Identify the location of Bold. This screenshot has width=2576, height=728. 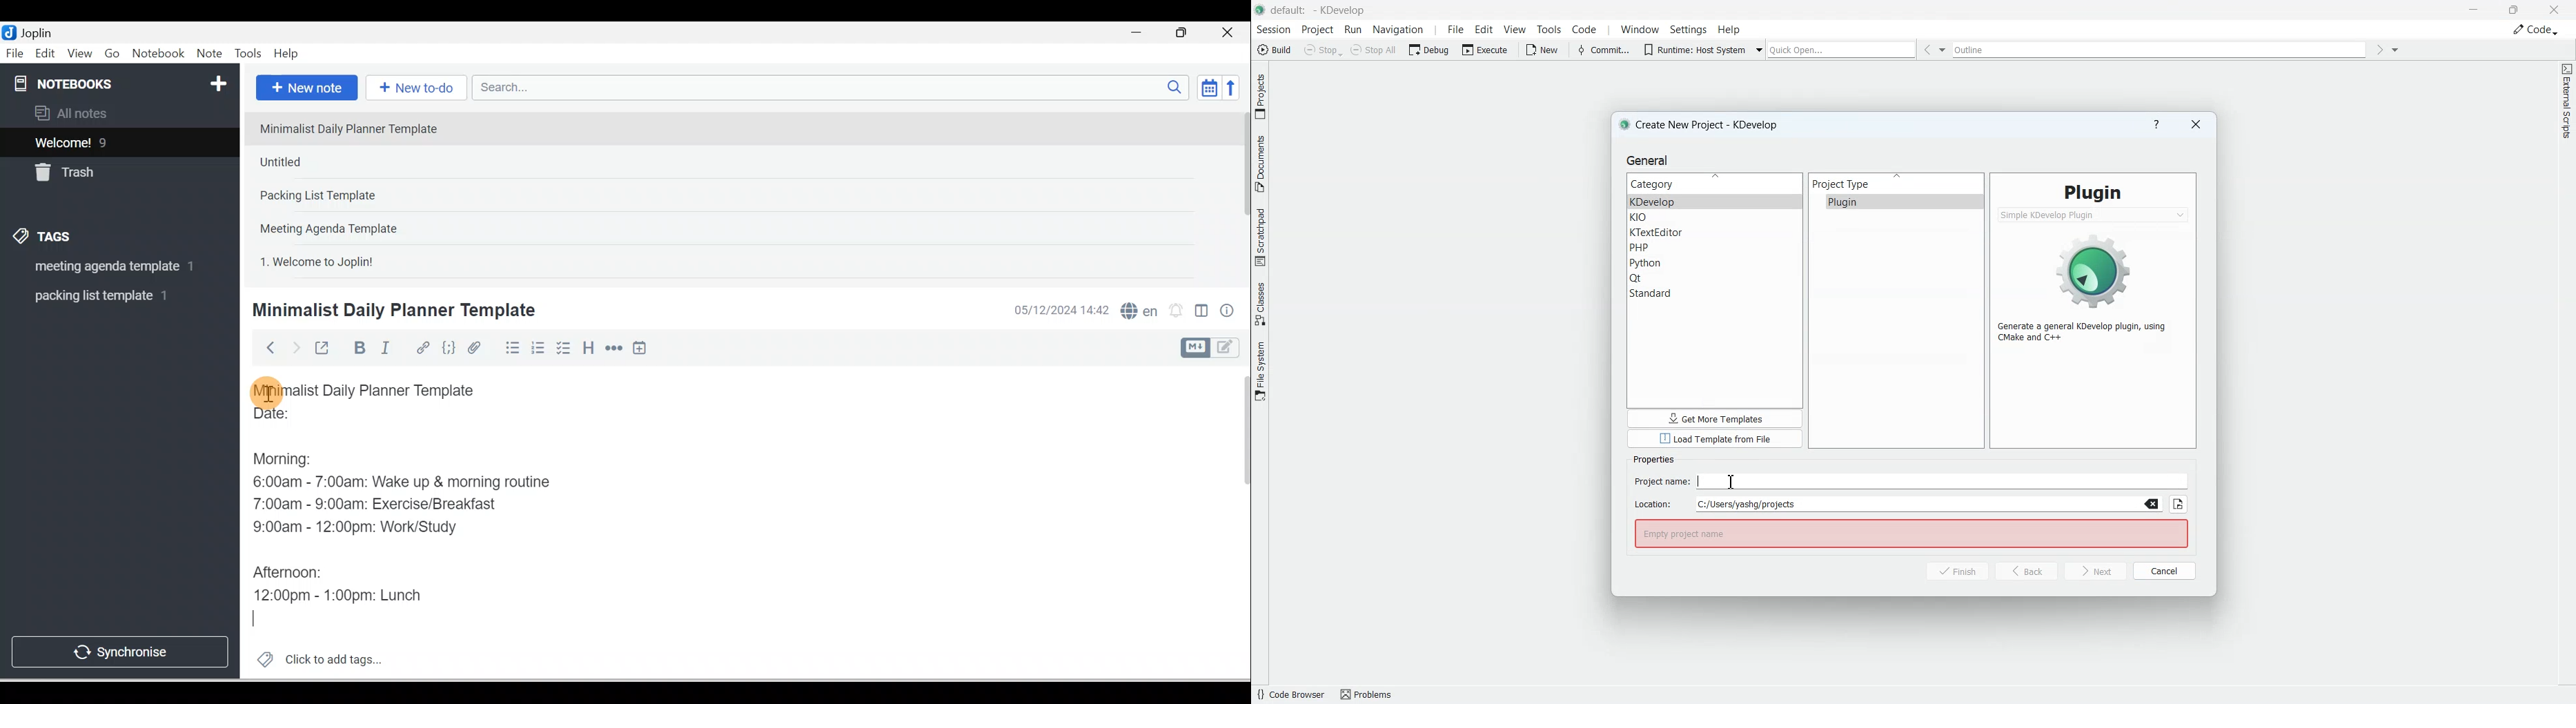
(358, 348).